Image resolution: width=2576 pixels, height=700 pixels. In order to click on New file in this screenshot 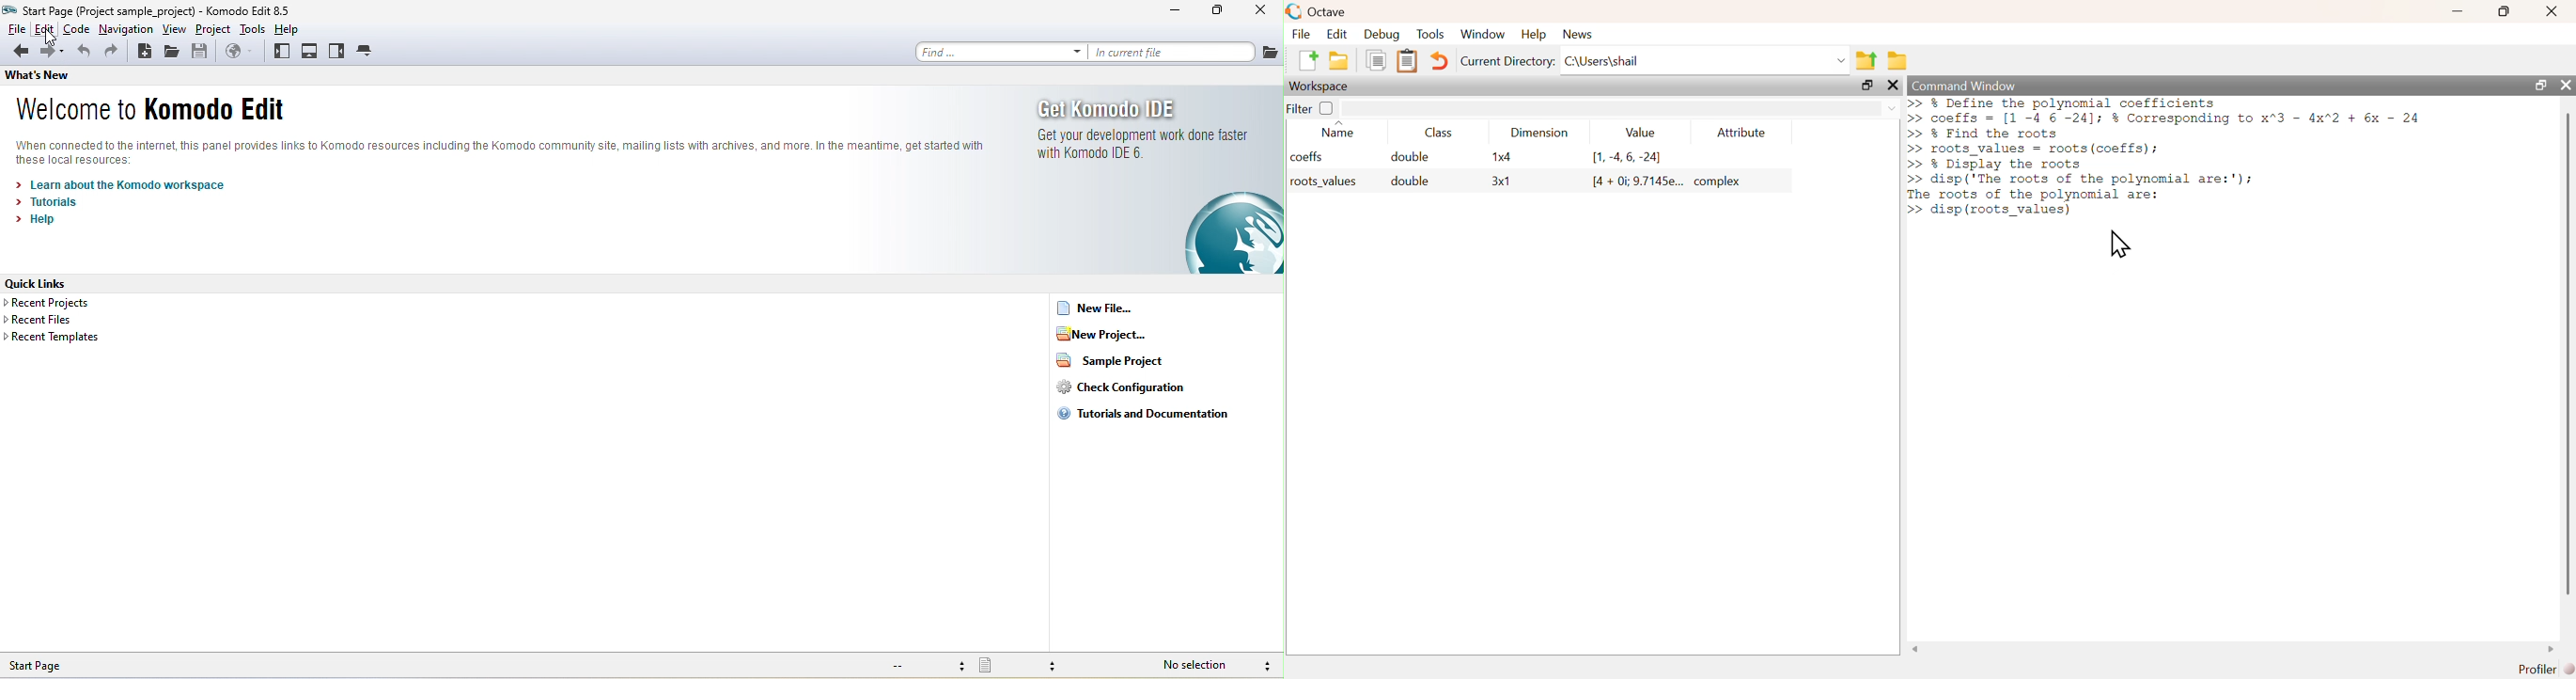, I will do `click(1306, 61)`.